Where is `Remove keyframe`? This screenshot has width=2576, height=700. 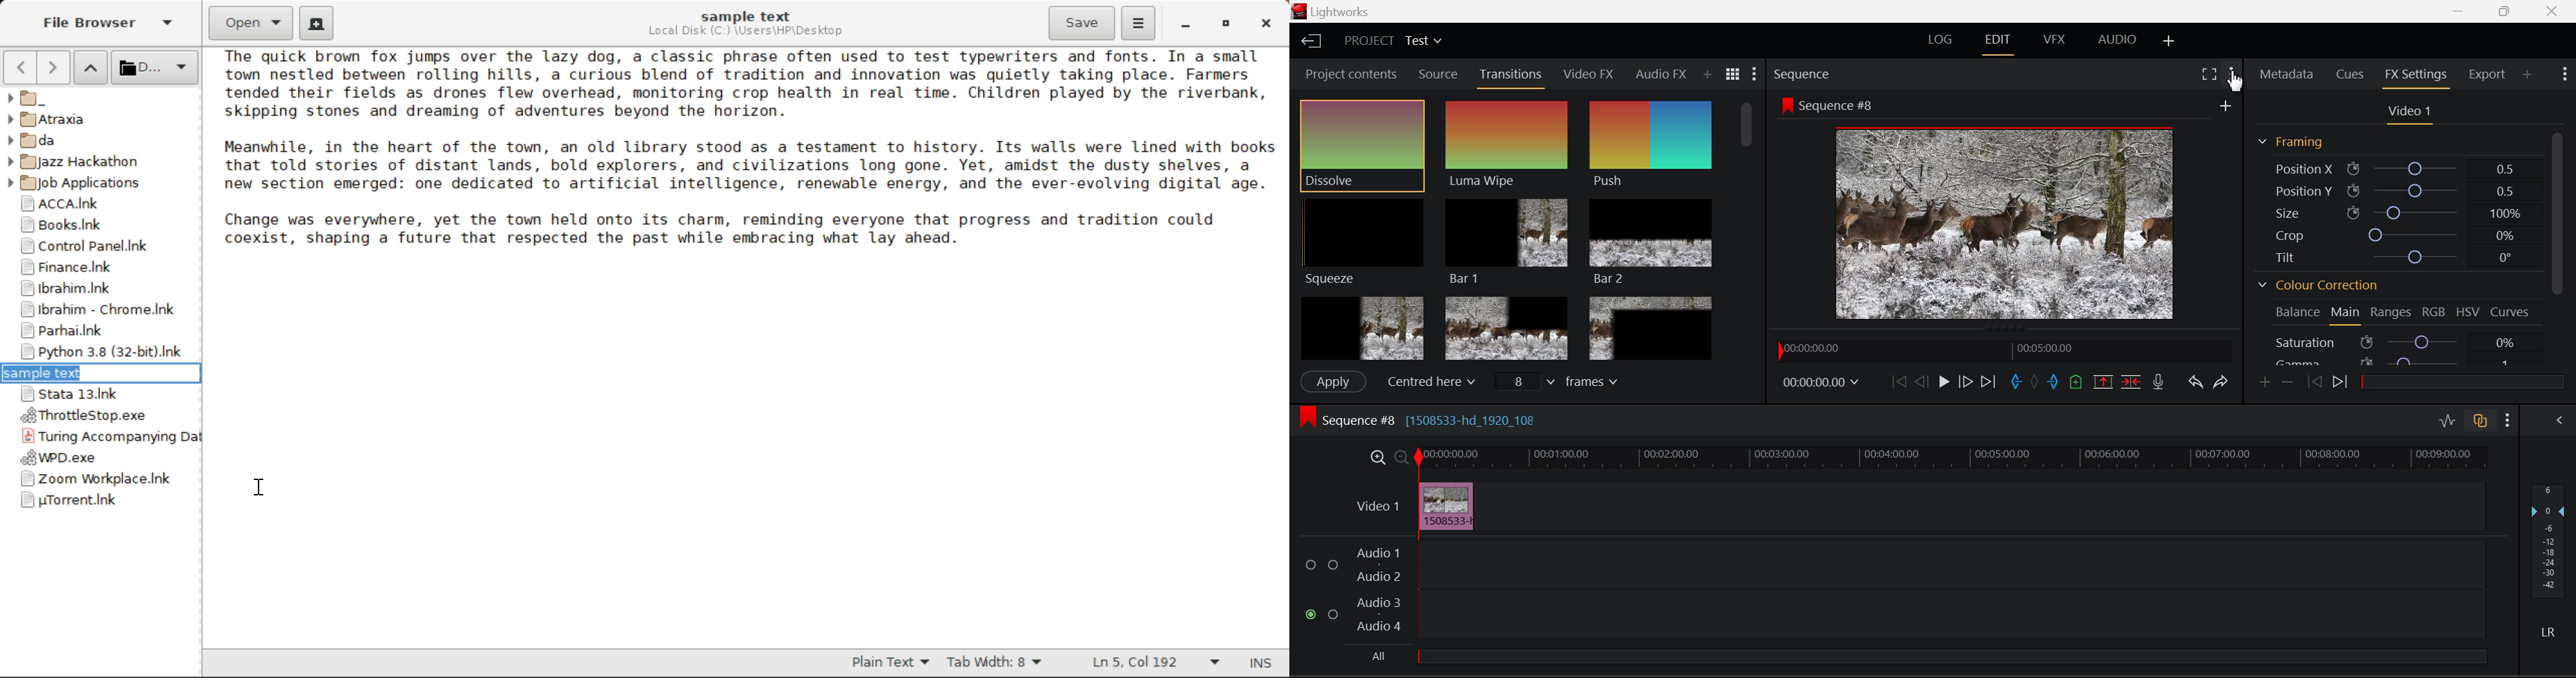 Remove keyframe is located at coordinates (2288, 383).